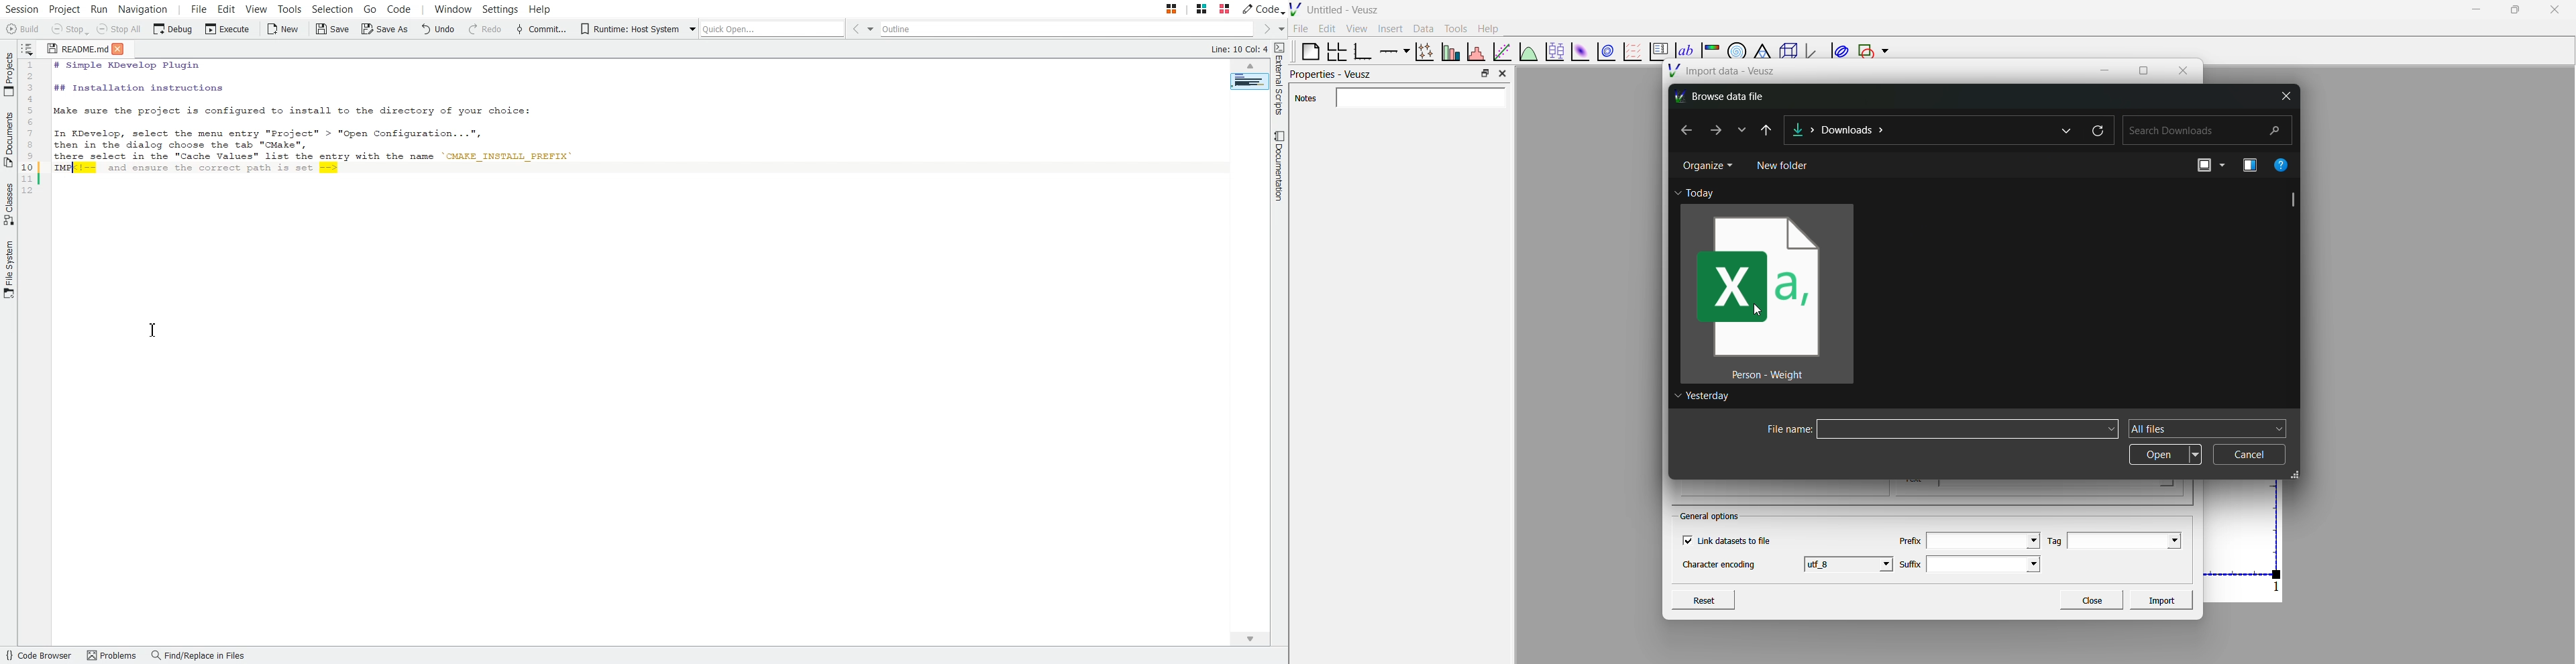 The width and height of the screenshot is (2576, 672). Describe the element at coordinates (1388, 27) in the screenshot. I see `insert` at that location.